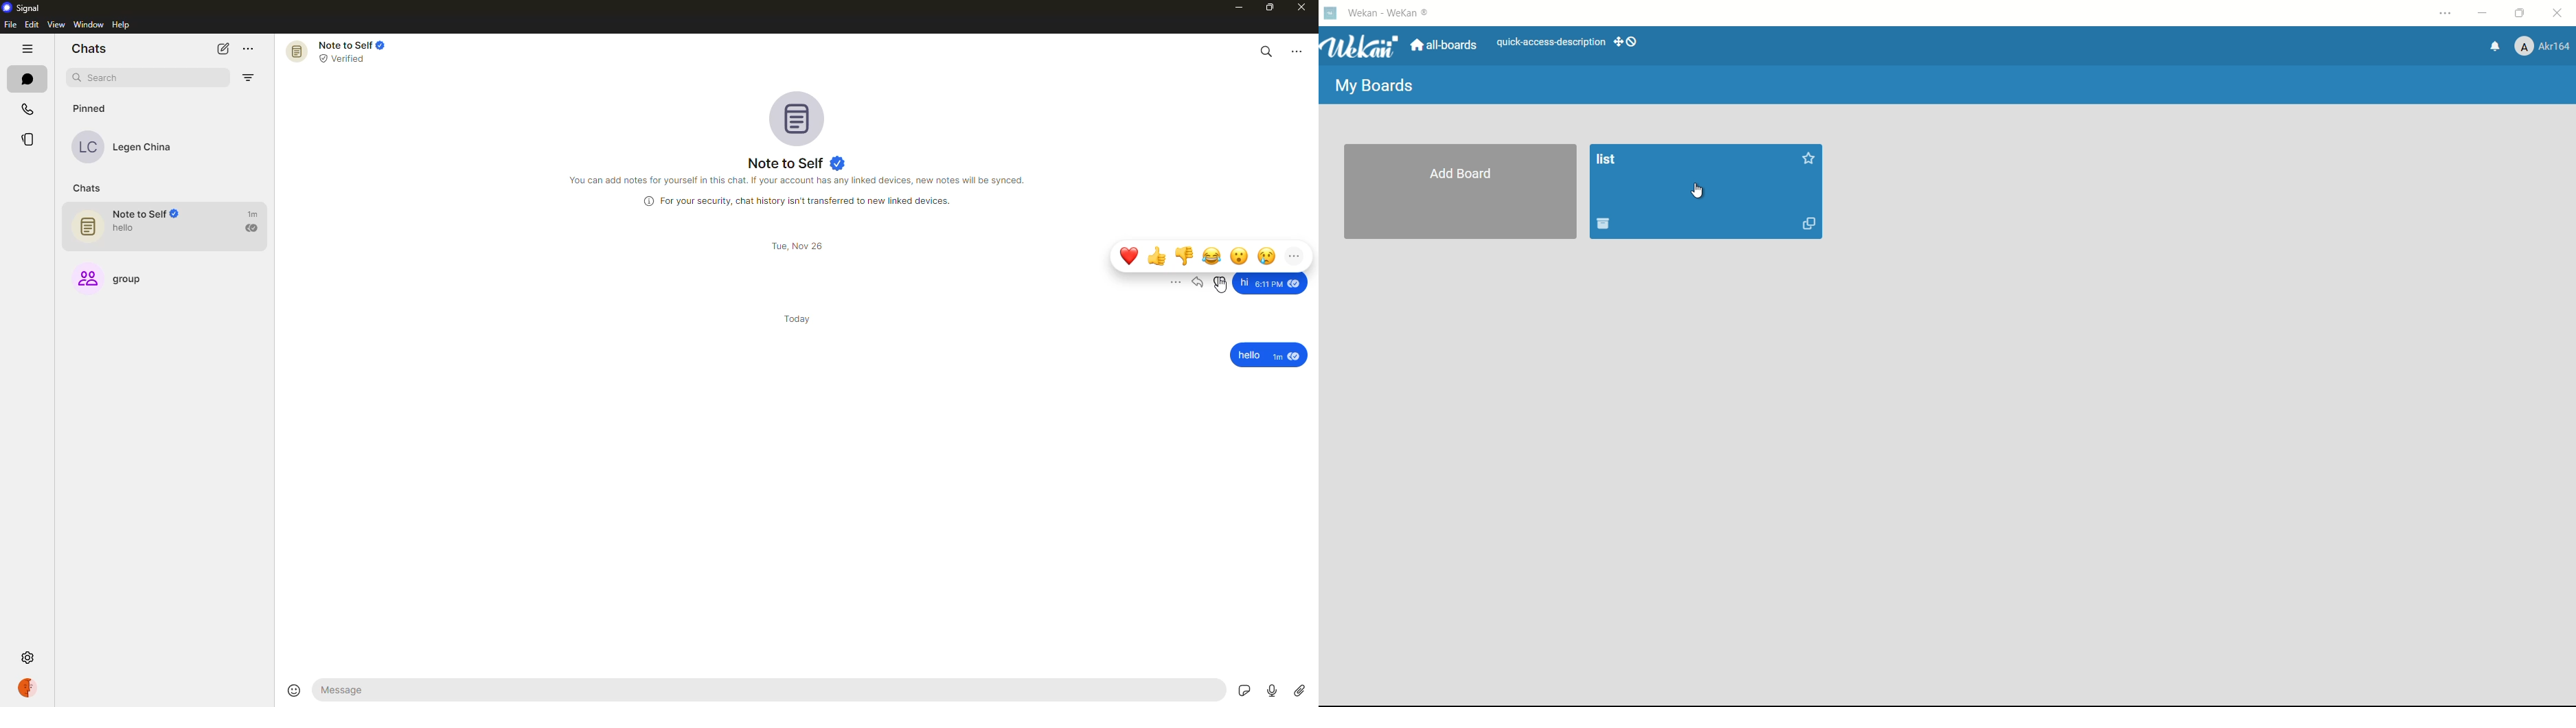 The width and height of the screenshot is (2576, 728). What do you see at coordinates (1443, 45) in the screenshot?
I see `all boards` at bounding box center [1443, 45].